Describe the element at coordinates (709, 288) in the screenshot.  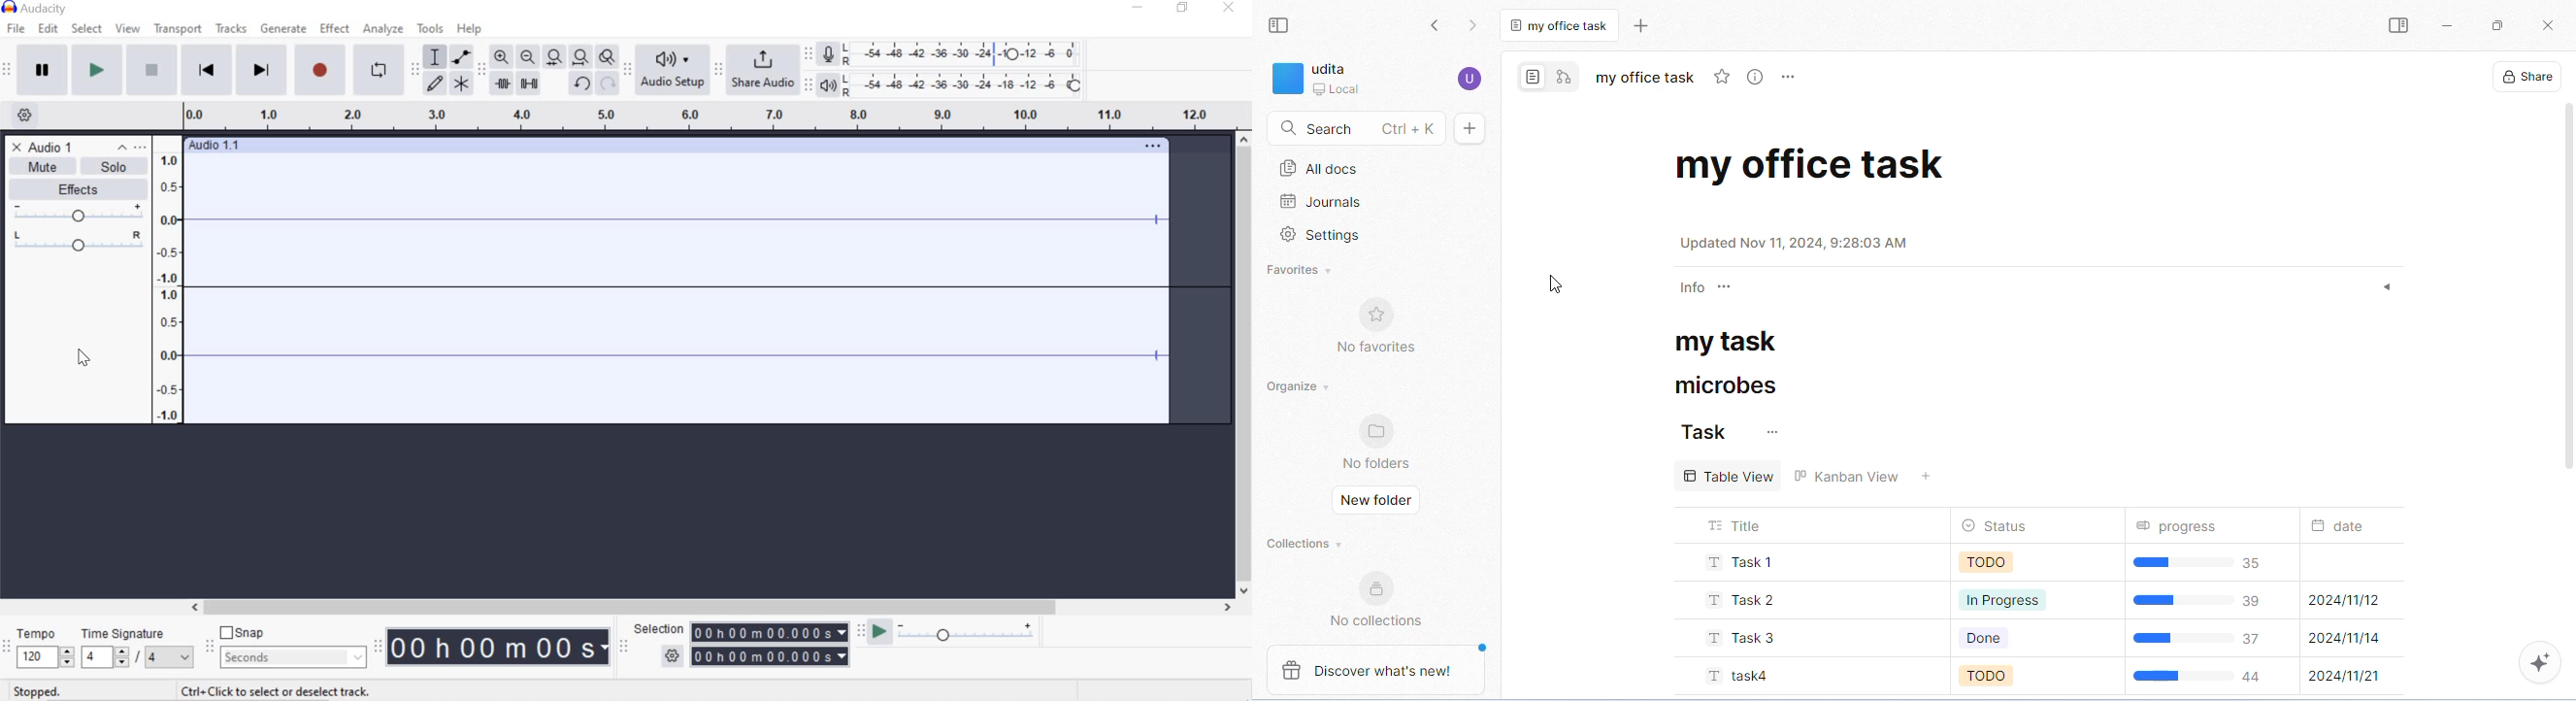
I see `Audio Track` at that location.